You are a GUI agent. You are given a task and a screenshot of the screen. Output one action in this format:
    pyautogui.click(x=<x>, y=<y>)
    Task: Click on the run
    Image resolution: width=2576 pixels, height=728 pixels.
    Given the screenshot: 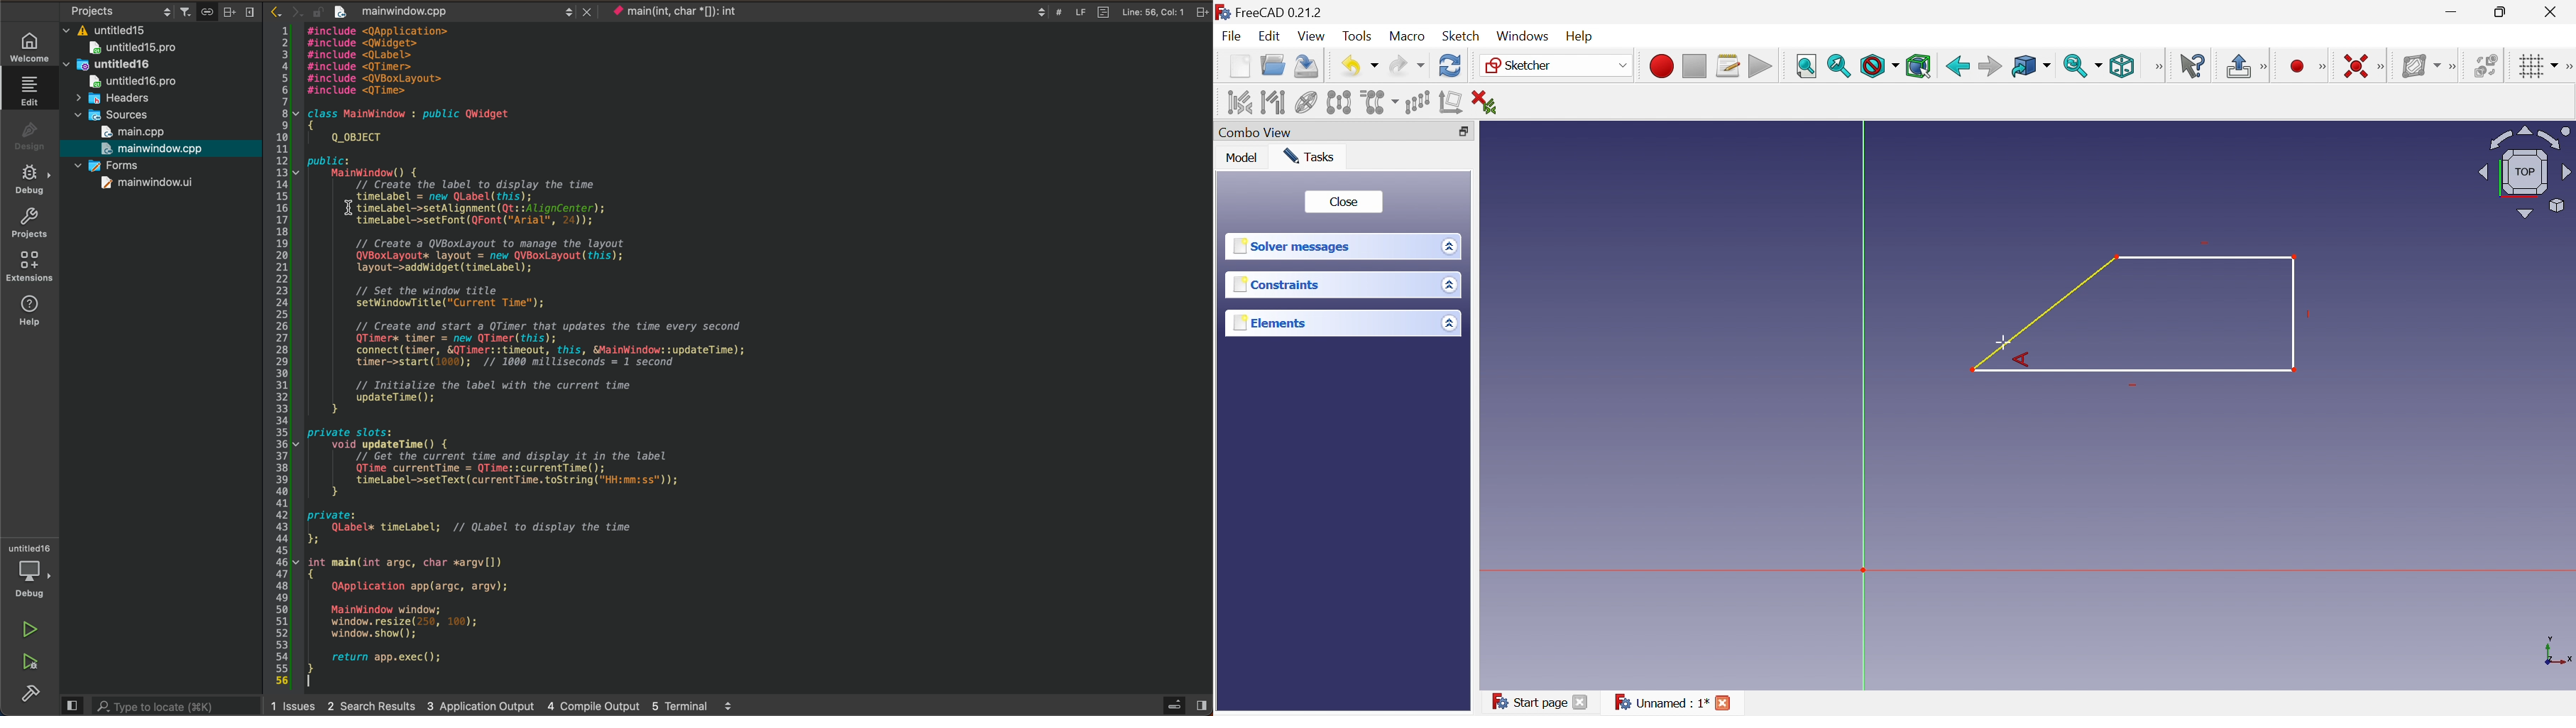 What is the action you would take?
    pyautogui.click(x=33, y=629)
    